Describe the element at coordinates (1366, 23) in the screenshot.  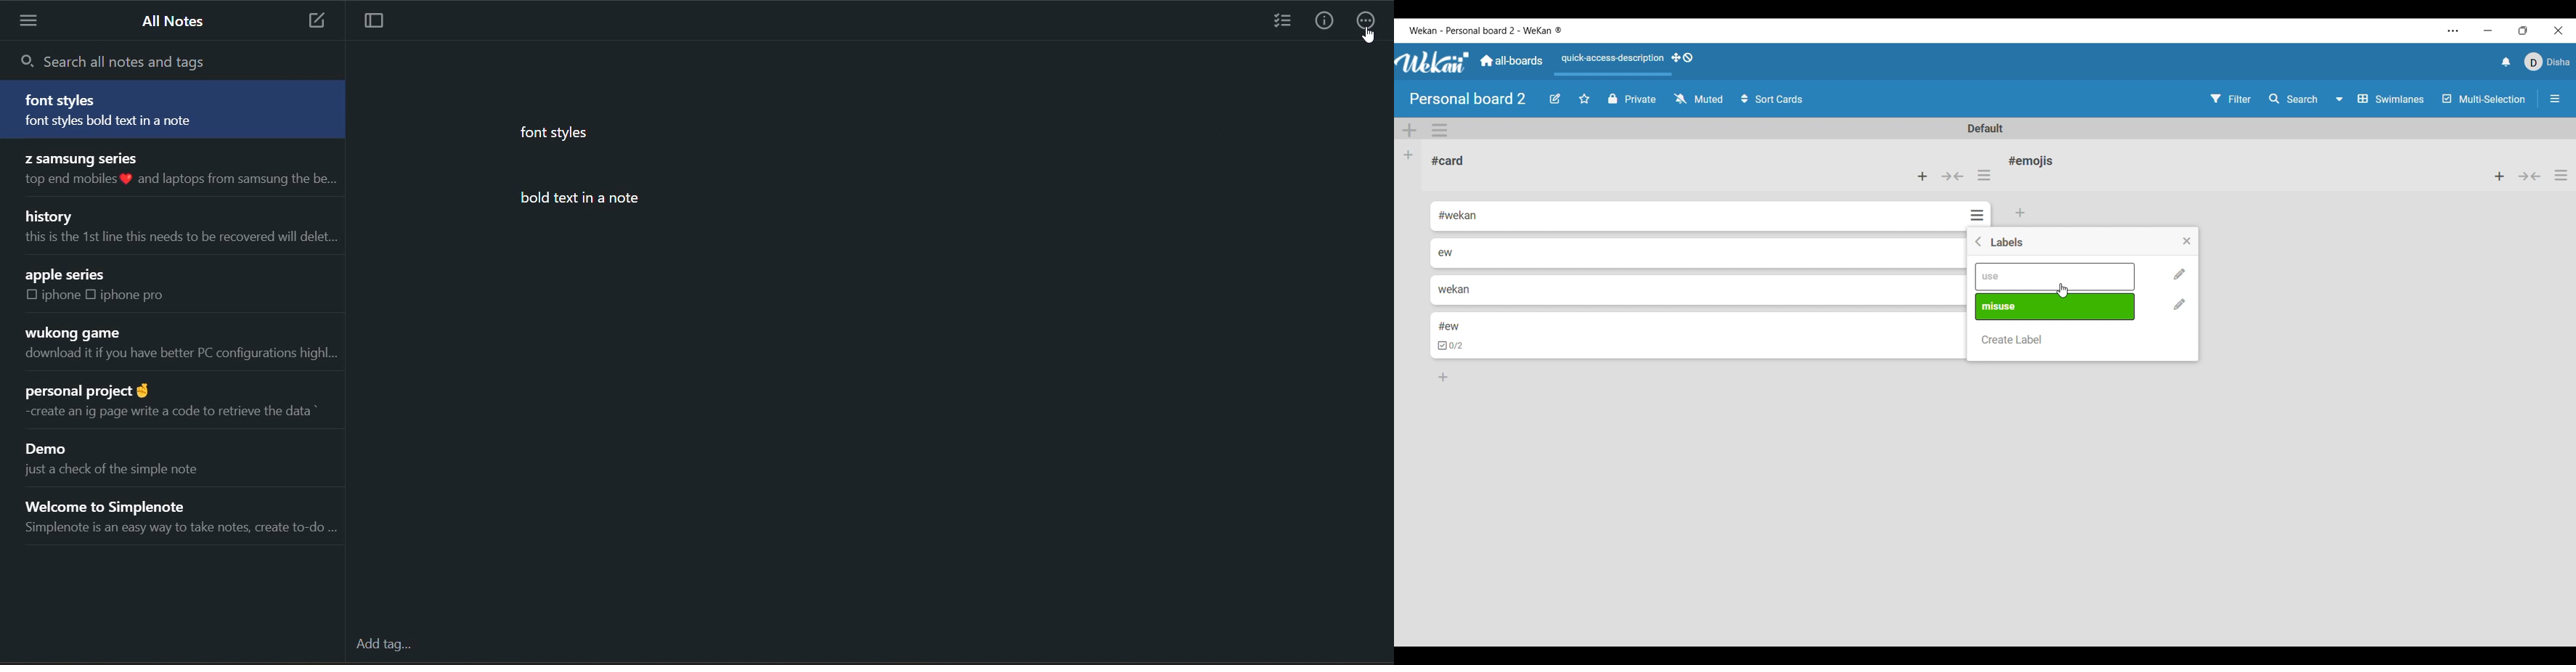
I see `actions` at that location.